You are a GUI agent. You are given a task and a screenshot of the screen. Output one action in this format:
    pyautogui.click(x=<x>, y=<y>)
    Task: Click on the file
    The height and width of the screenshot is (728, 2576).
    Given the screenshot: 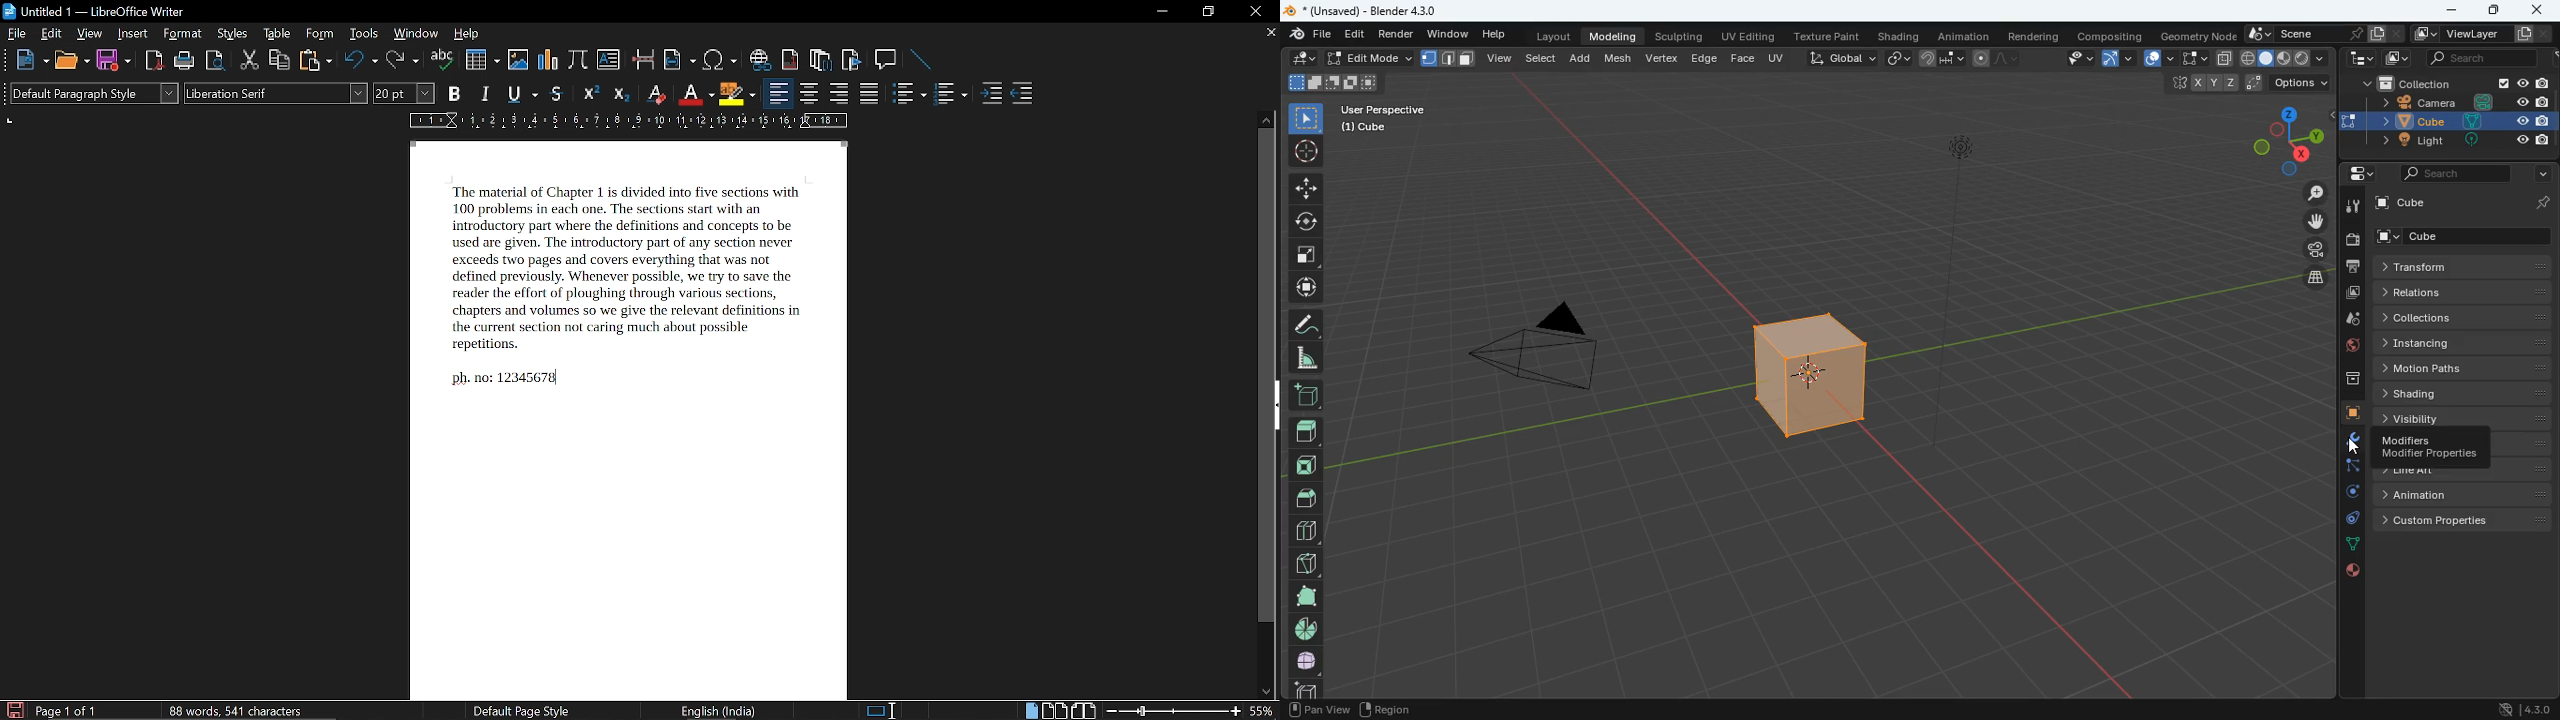 What is the action you would take?
    pyautogui.click(x=18, y=34)
    